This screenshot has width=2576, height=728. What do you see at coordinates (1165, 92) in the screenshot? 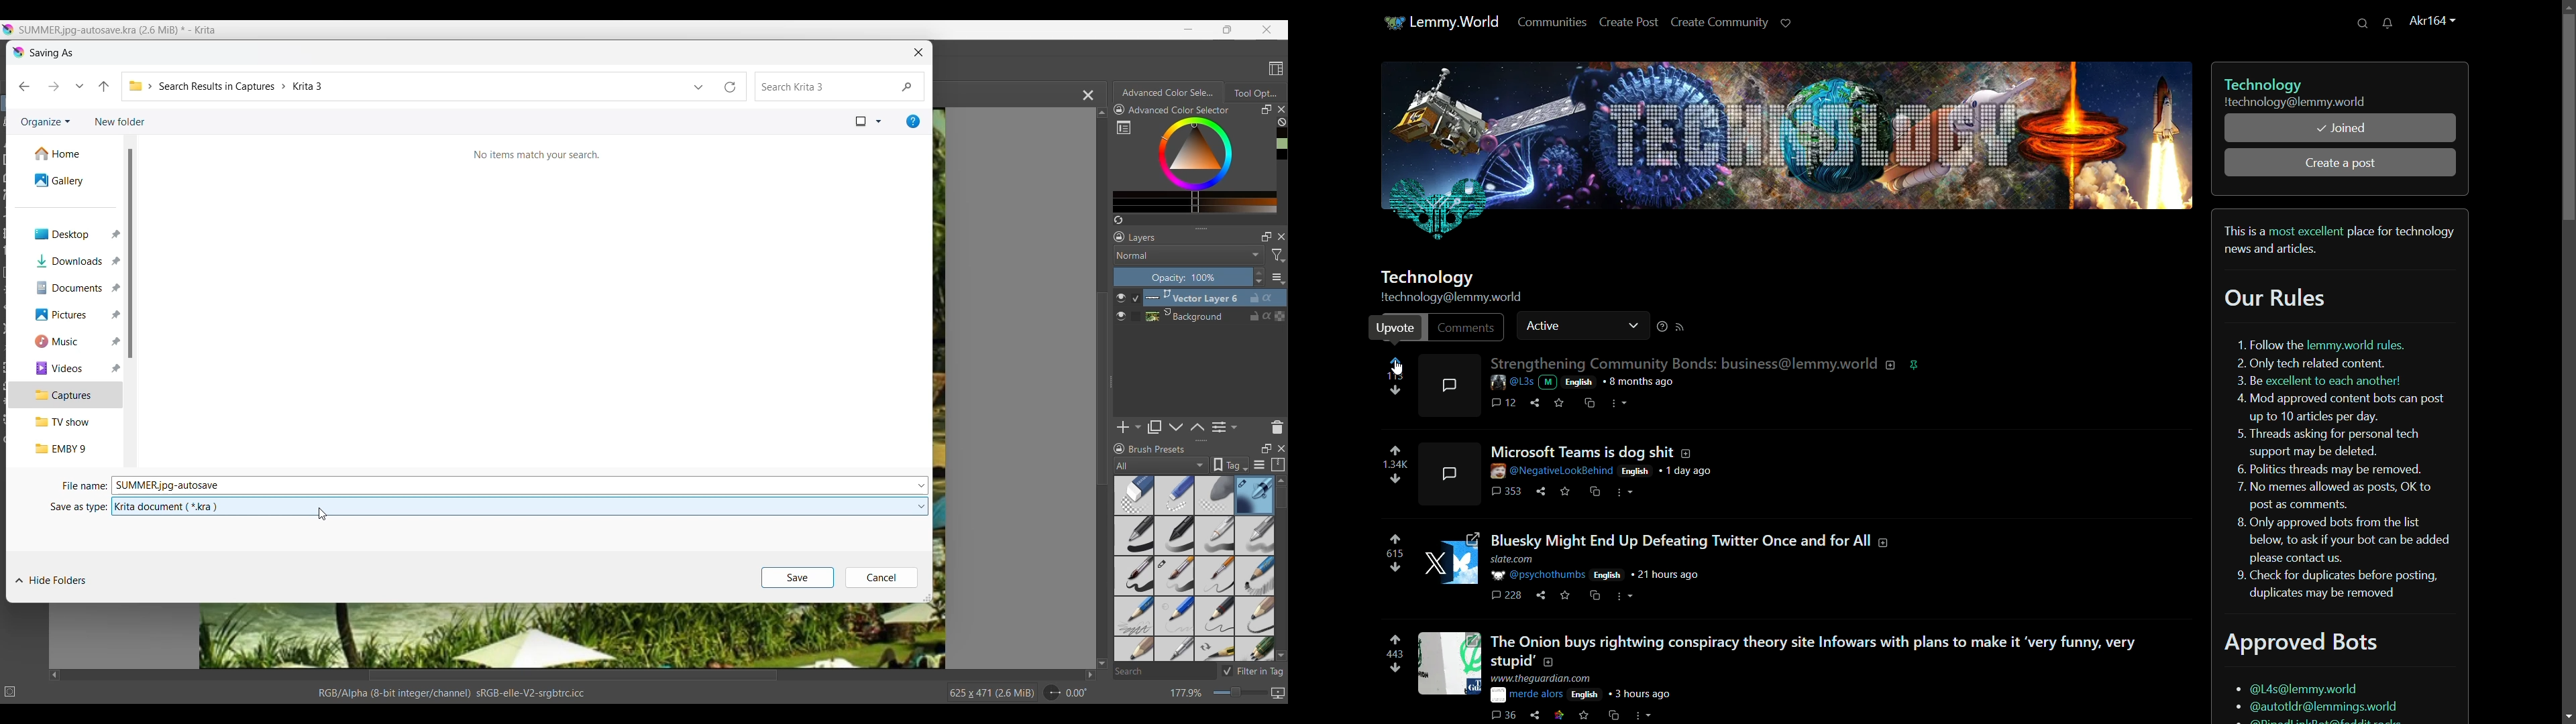
I see `Current tab` at bounding box center [1165, 92].